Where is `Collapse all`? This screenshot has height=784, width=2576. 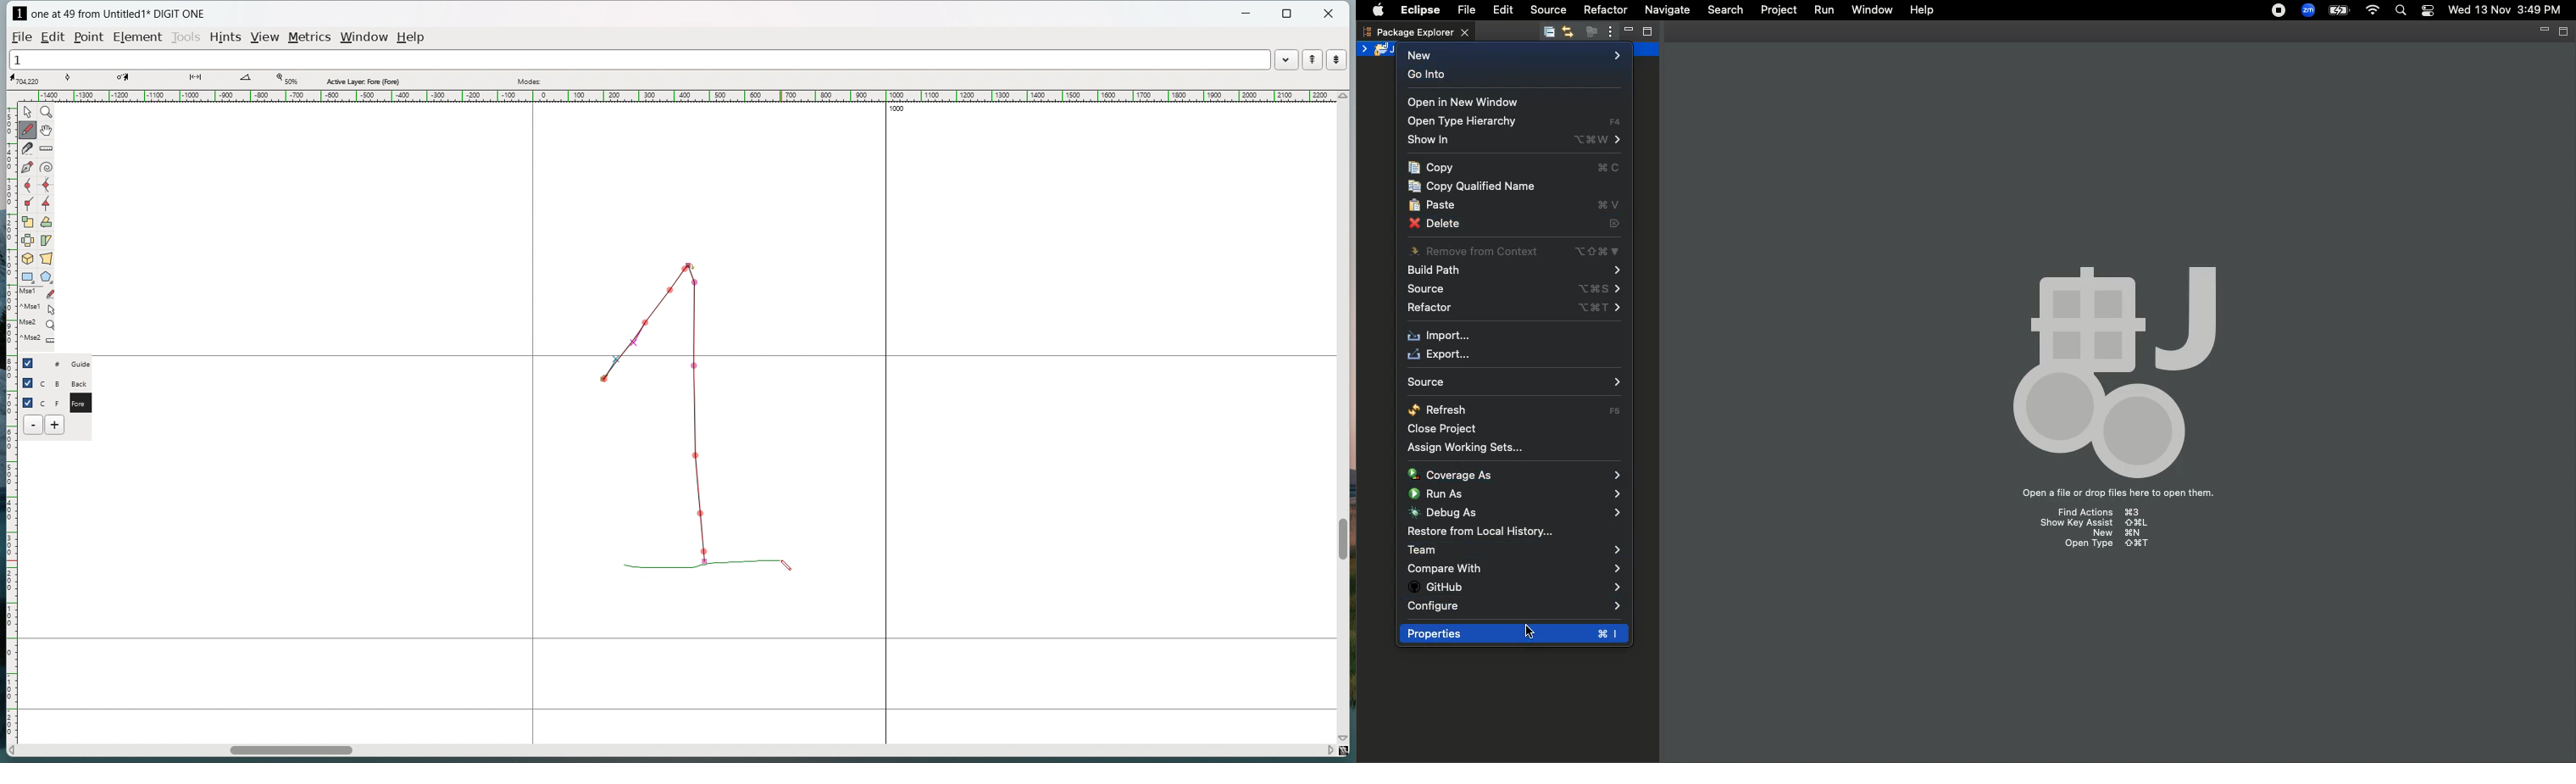
Collapse all is located at coordinates (1547, 33).